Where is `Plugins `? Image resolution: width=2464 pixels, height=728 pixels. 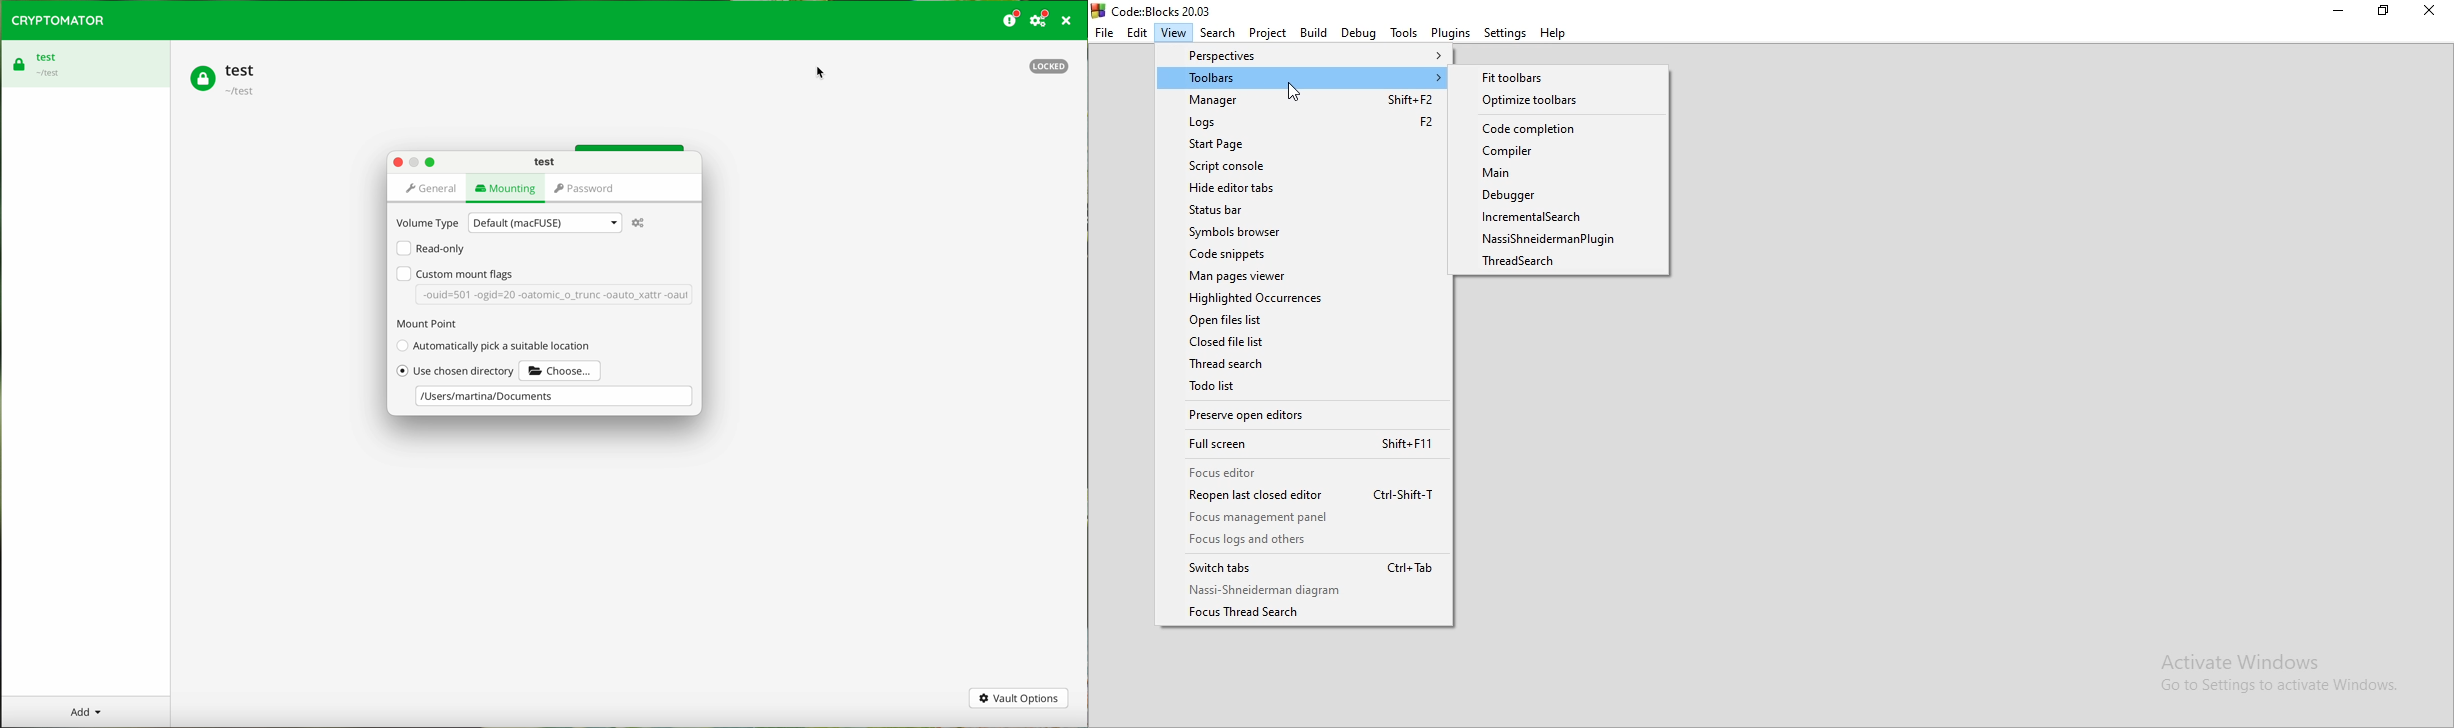 Plugins  is located at coordinates (1450, 32).